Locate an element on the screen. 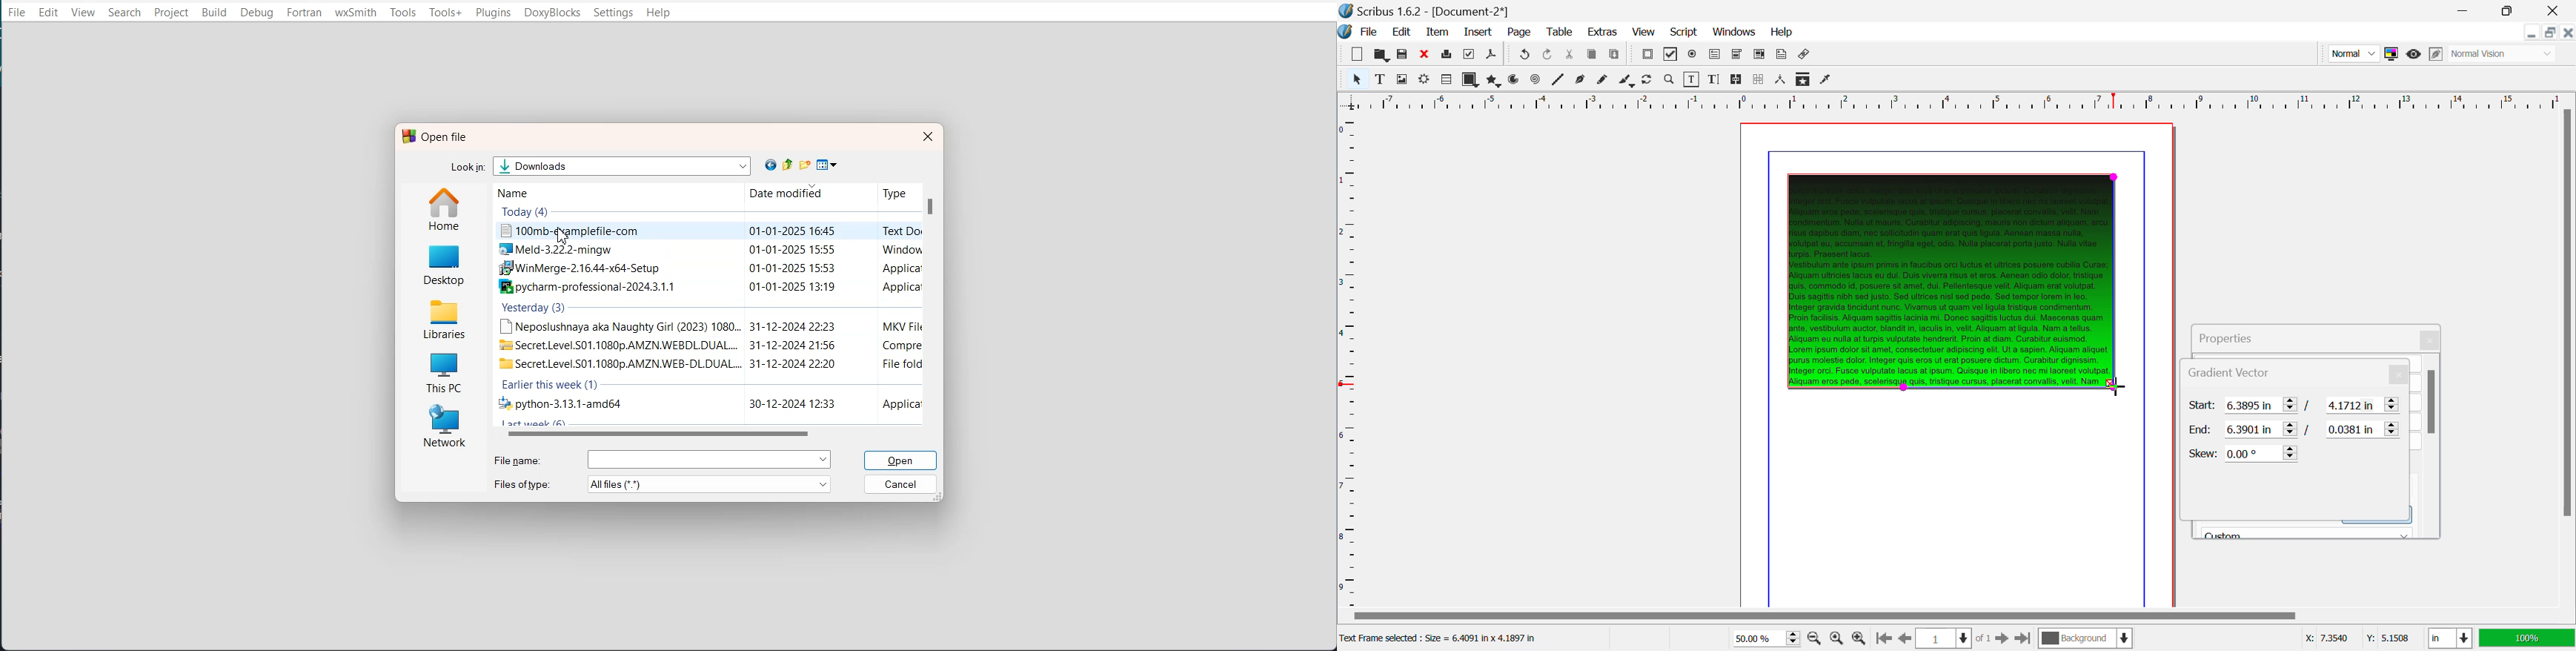  Scroll Bar is located at coordinates (2568, 356).